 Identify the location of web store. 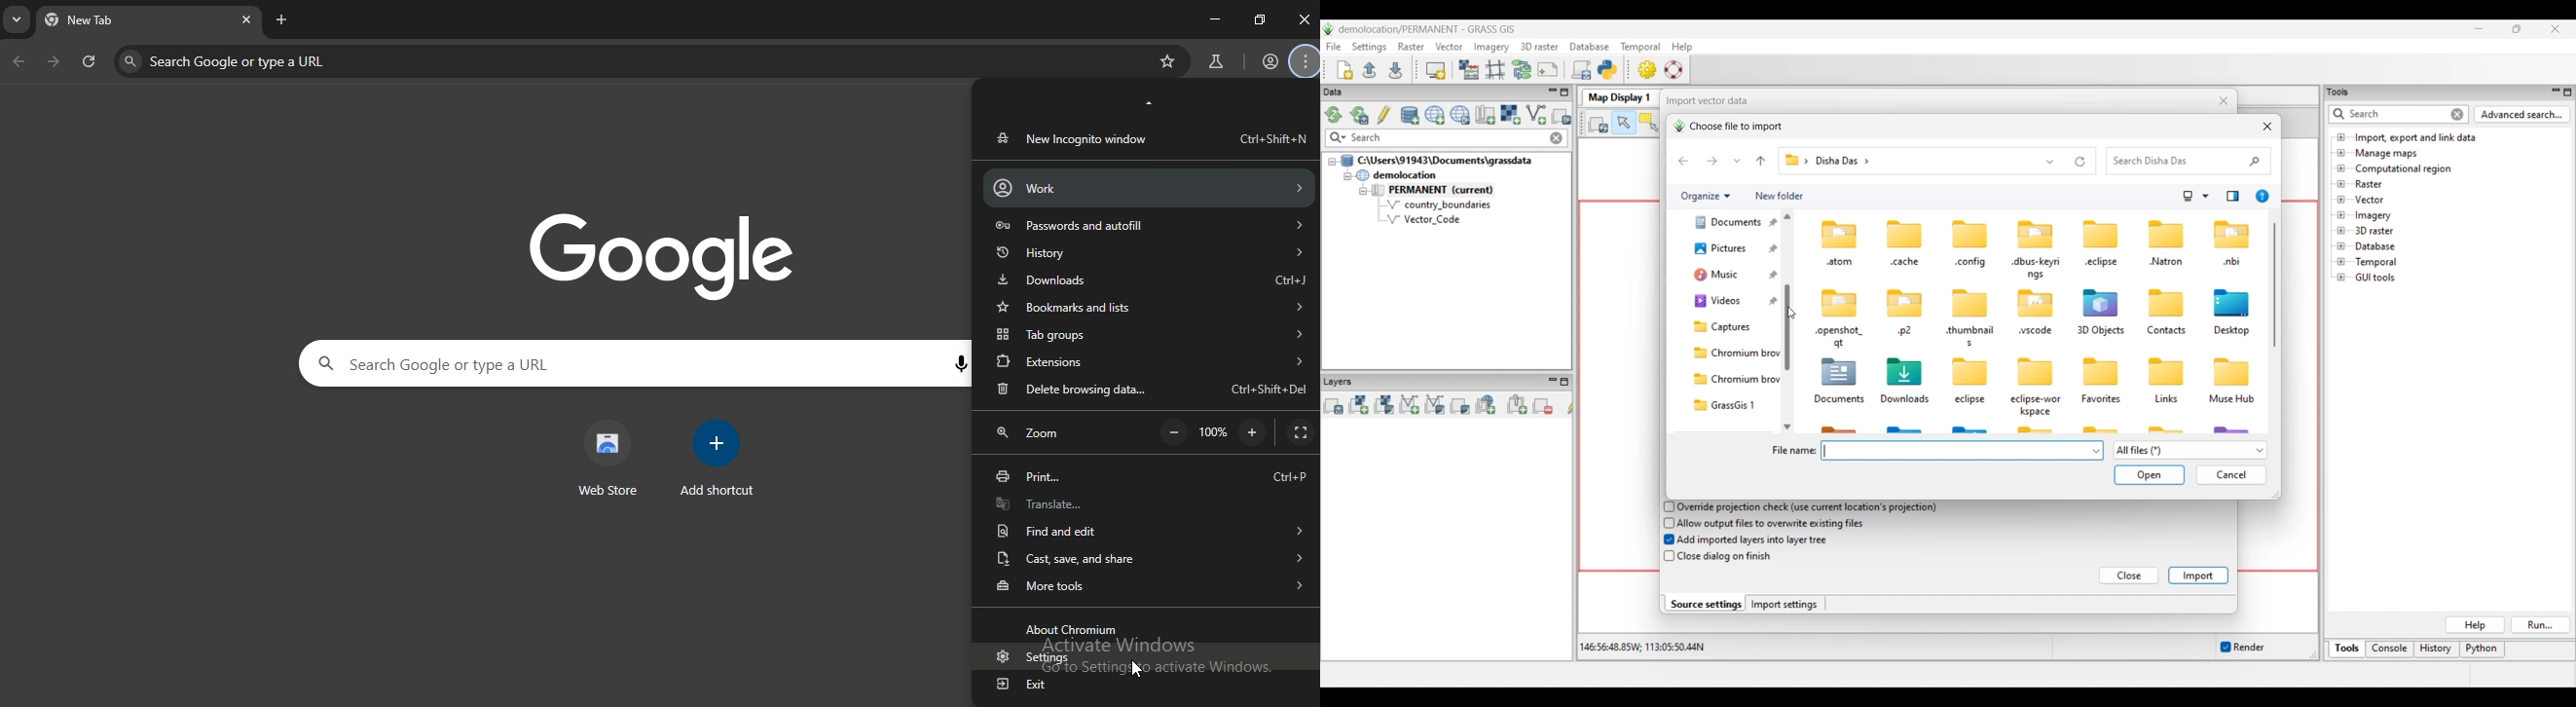
(608, 459).